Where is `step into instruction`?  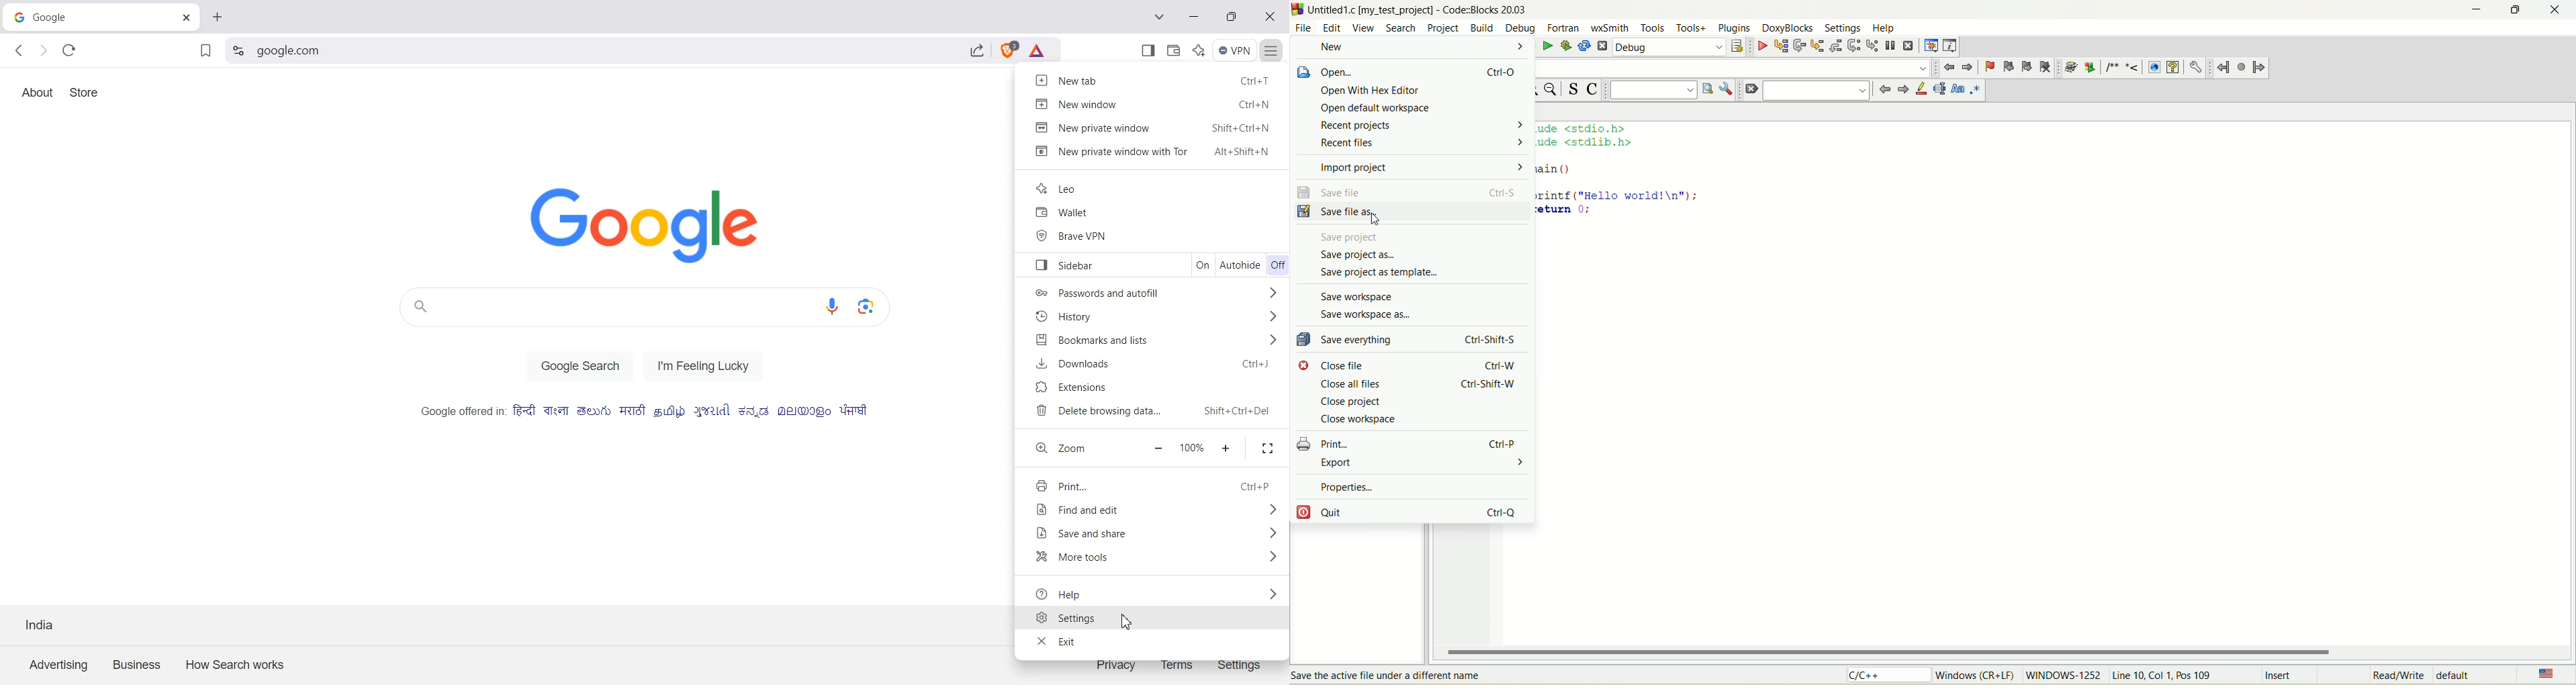 step into instruction is located at coordinates (1870, 44).